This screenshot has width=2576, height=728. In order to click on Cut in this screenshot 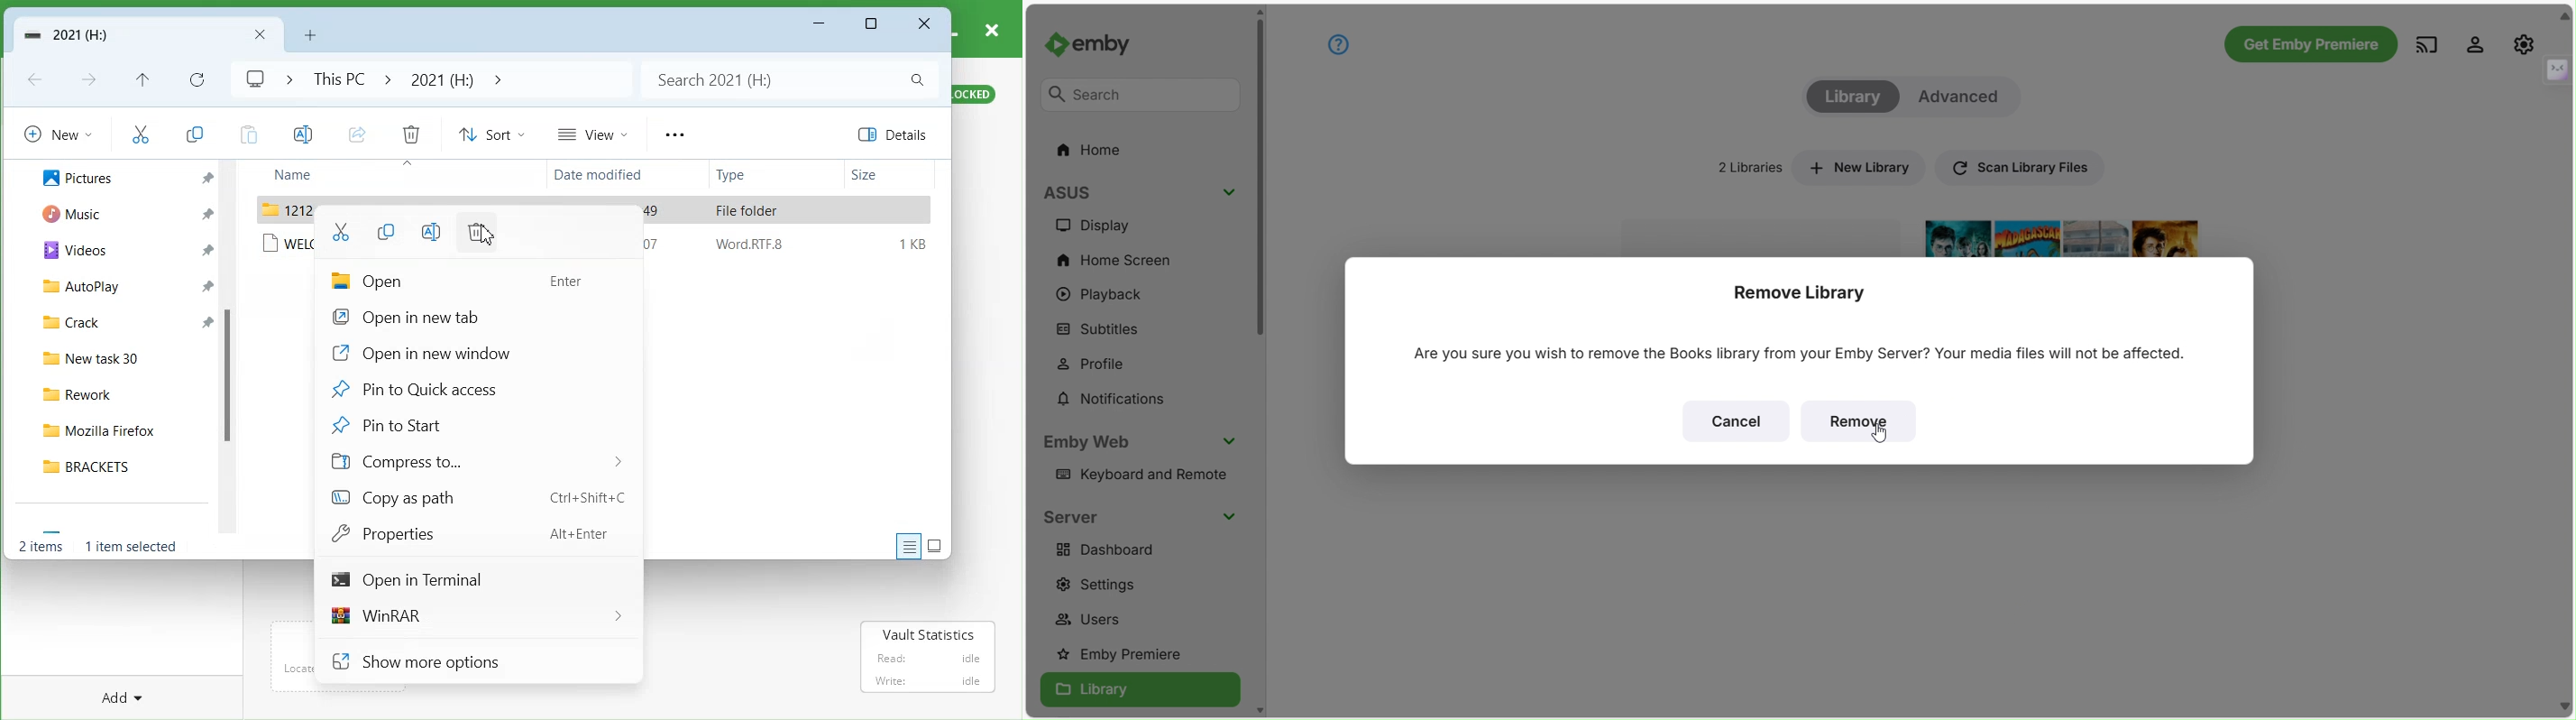, I will do `click(140, 133)`.